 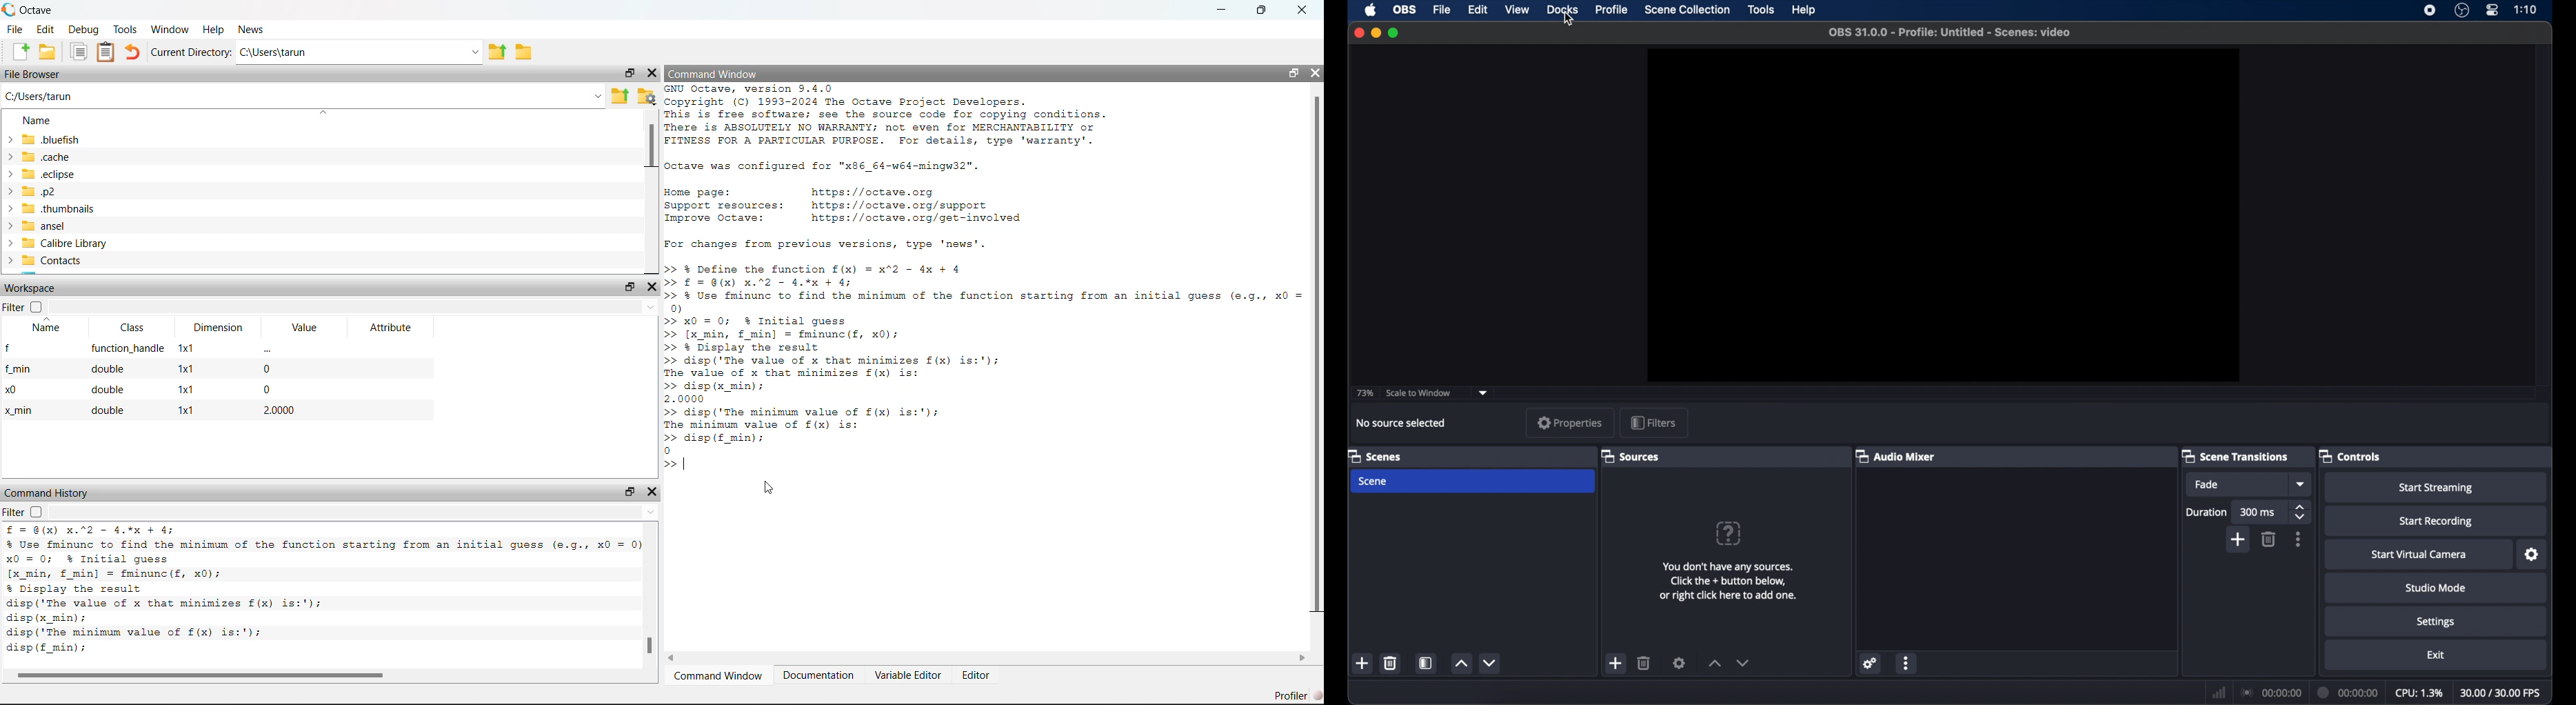 I want to click on delete, so click(x=2269, y=539).